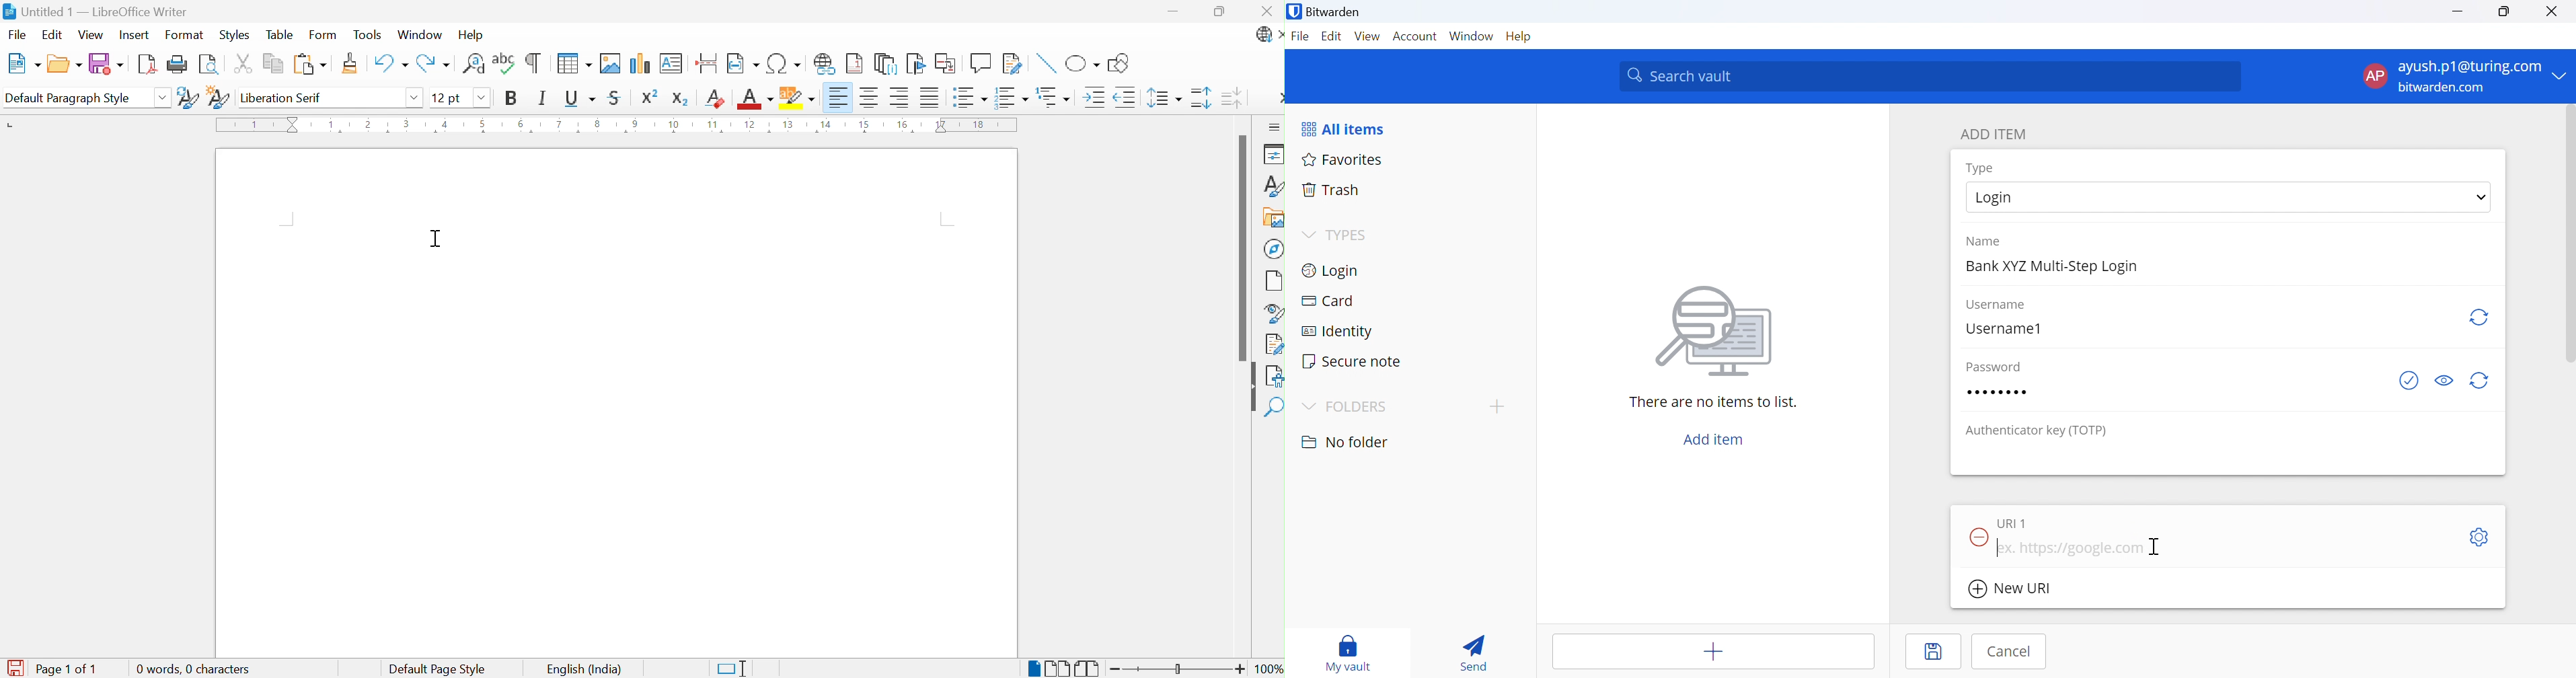 The image size is (2576, 700). Describe the element at coordinates (163, 96) in the screenshot. I see `Drop Down` at that location.